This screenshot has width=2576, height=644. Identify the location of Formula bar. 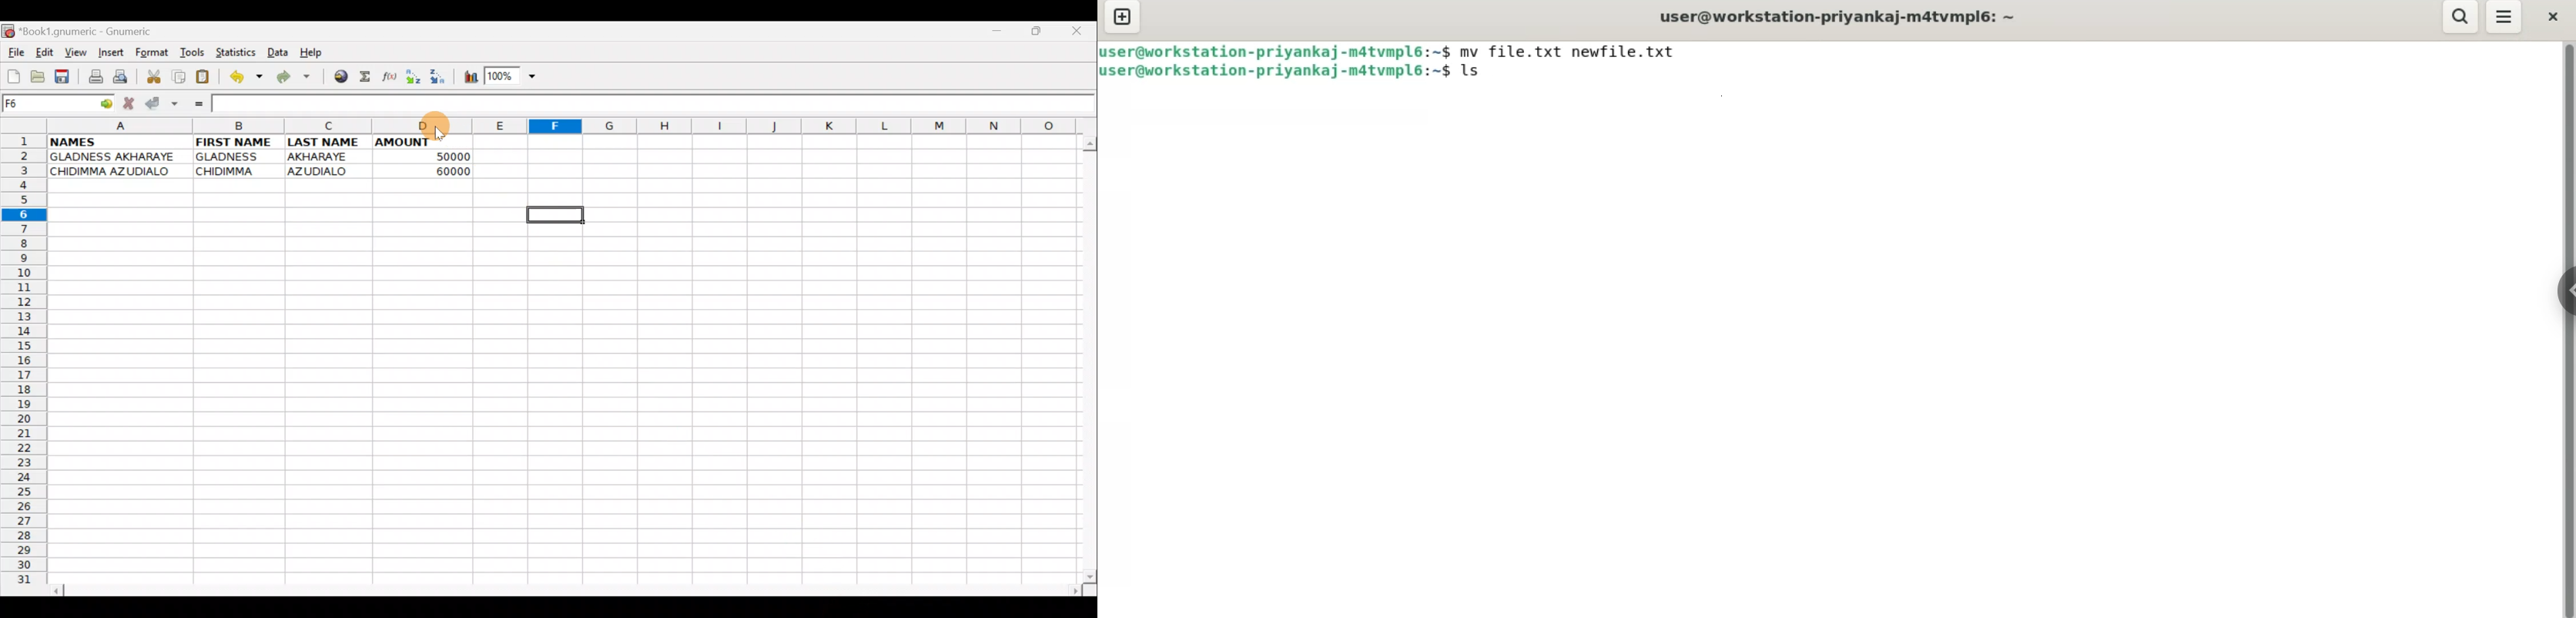
(658, 104).